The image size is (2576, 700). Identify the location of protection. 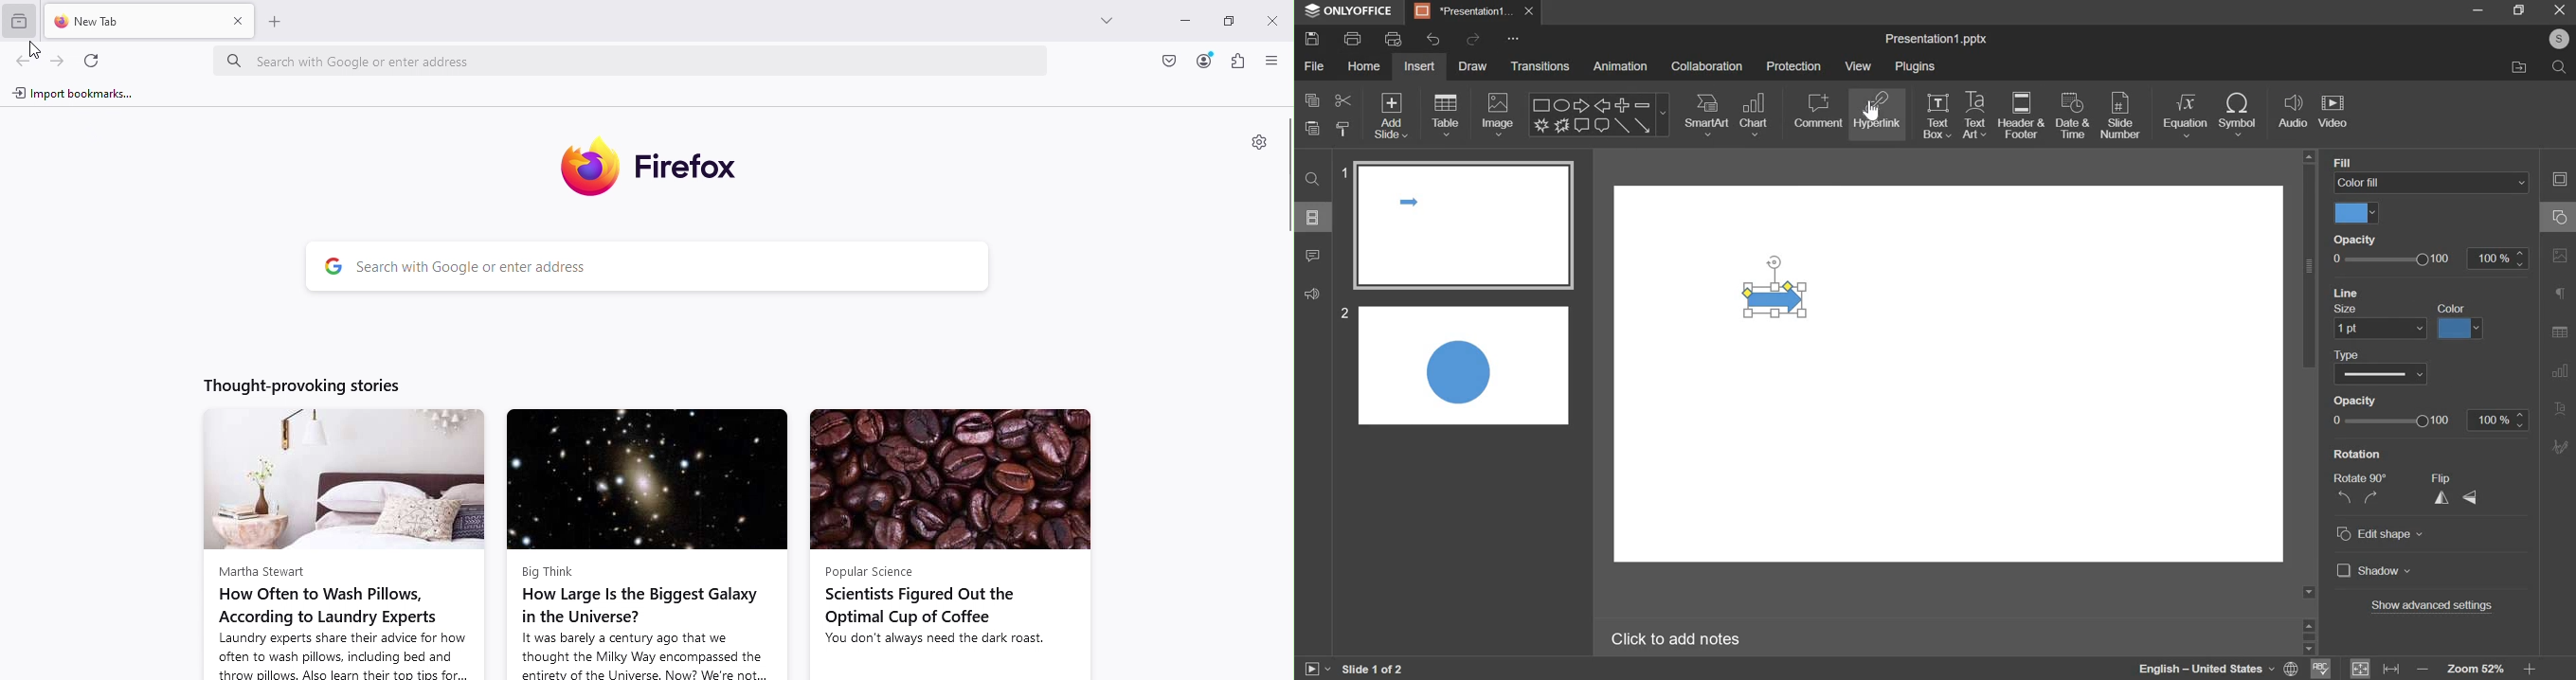
(1794, 67).